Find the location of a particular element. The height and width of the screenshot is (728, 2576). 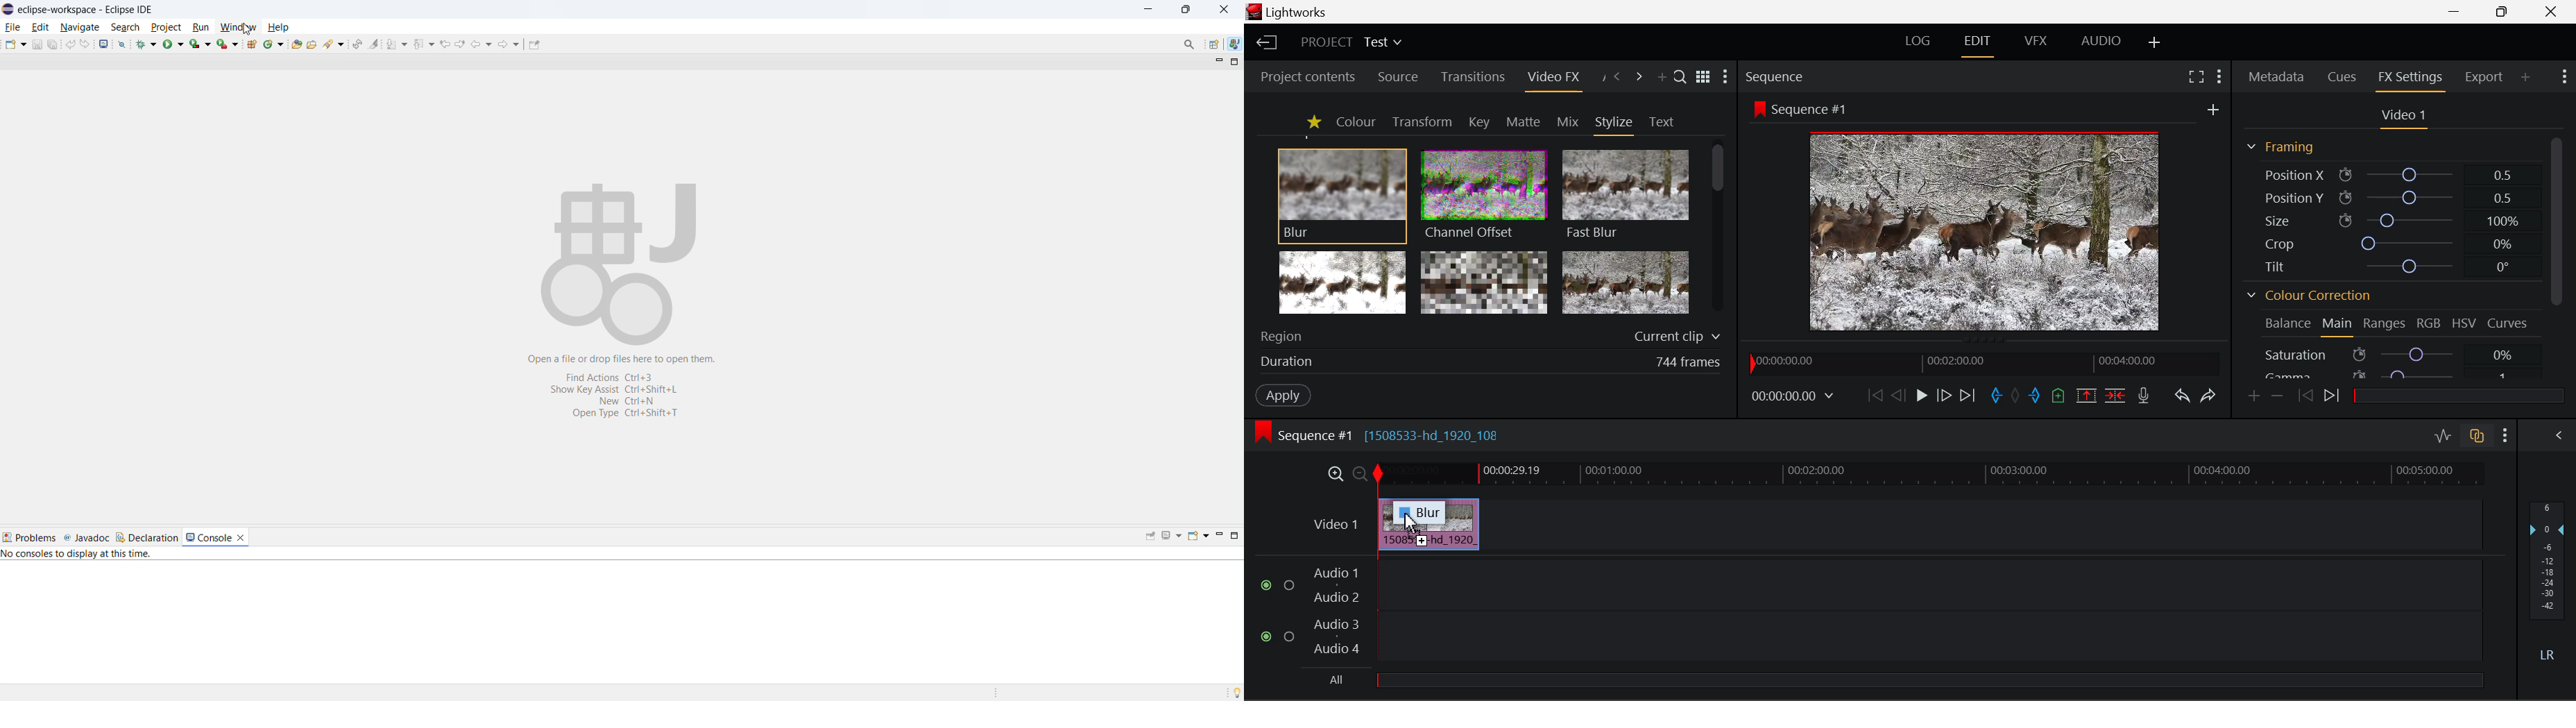

Video 1 Settings is located at coordinates (2404, 117).